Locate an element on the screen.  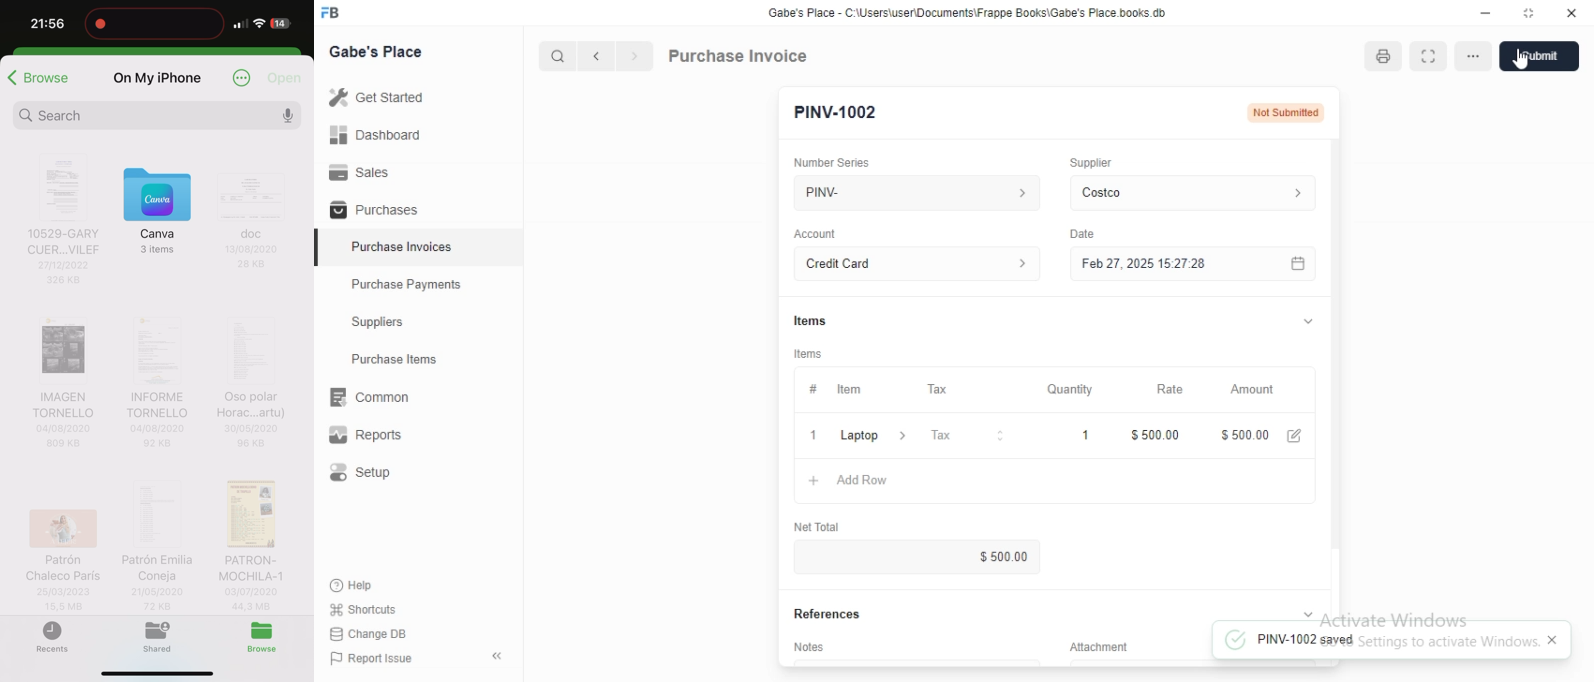
Dashboard is located at coordinates (418, 134).